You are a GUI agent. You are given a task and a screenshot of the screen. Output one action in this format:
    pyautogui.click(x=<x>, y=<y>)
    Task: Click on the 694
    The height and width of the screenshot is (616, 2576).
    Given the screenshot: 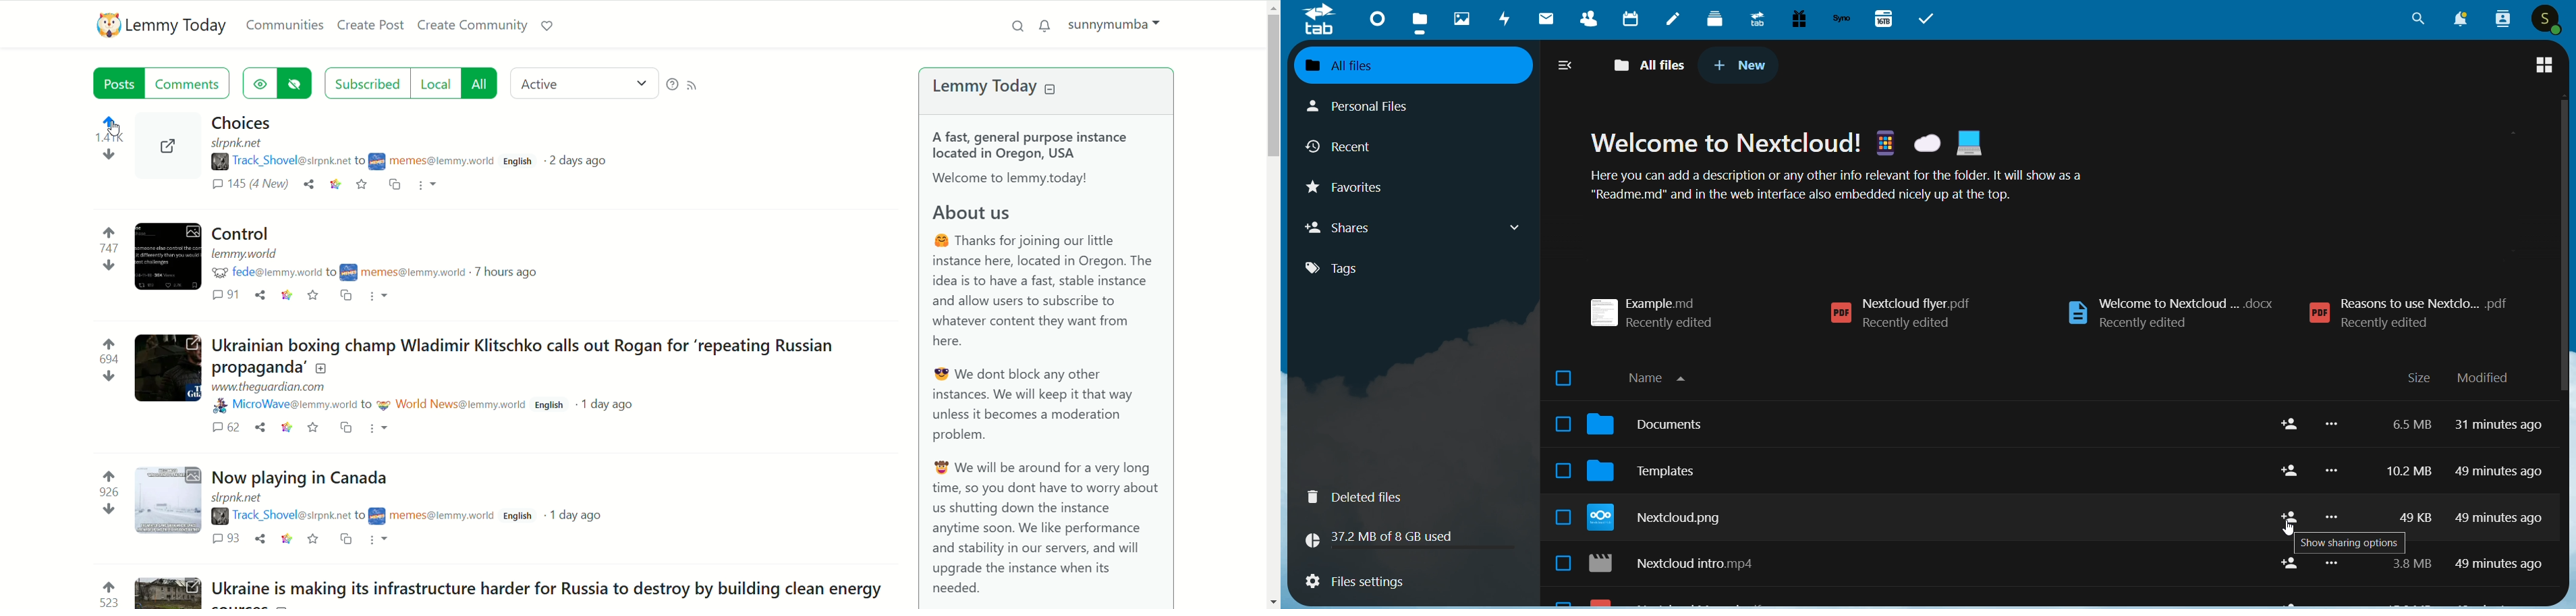 What is the action you would take?
    pyautogui.click(x=108, y=361)
    